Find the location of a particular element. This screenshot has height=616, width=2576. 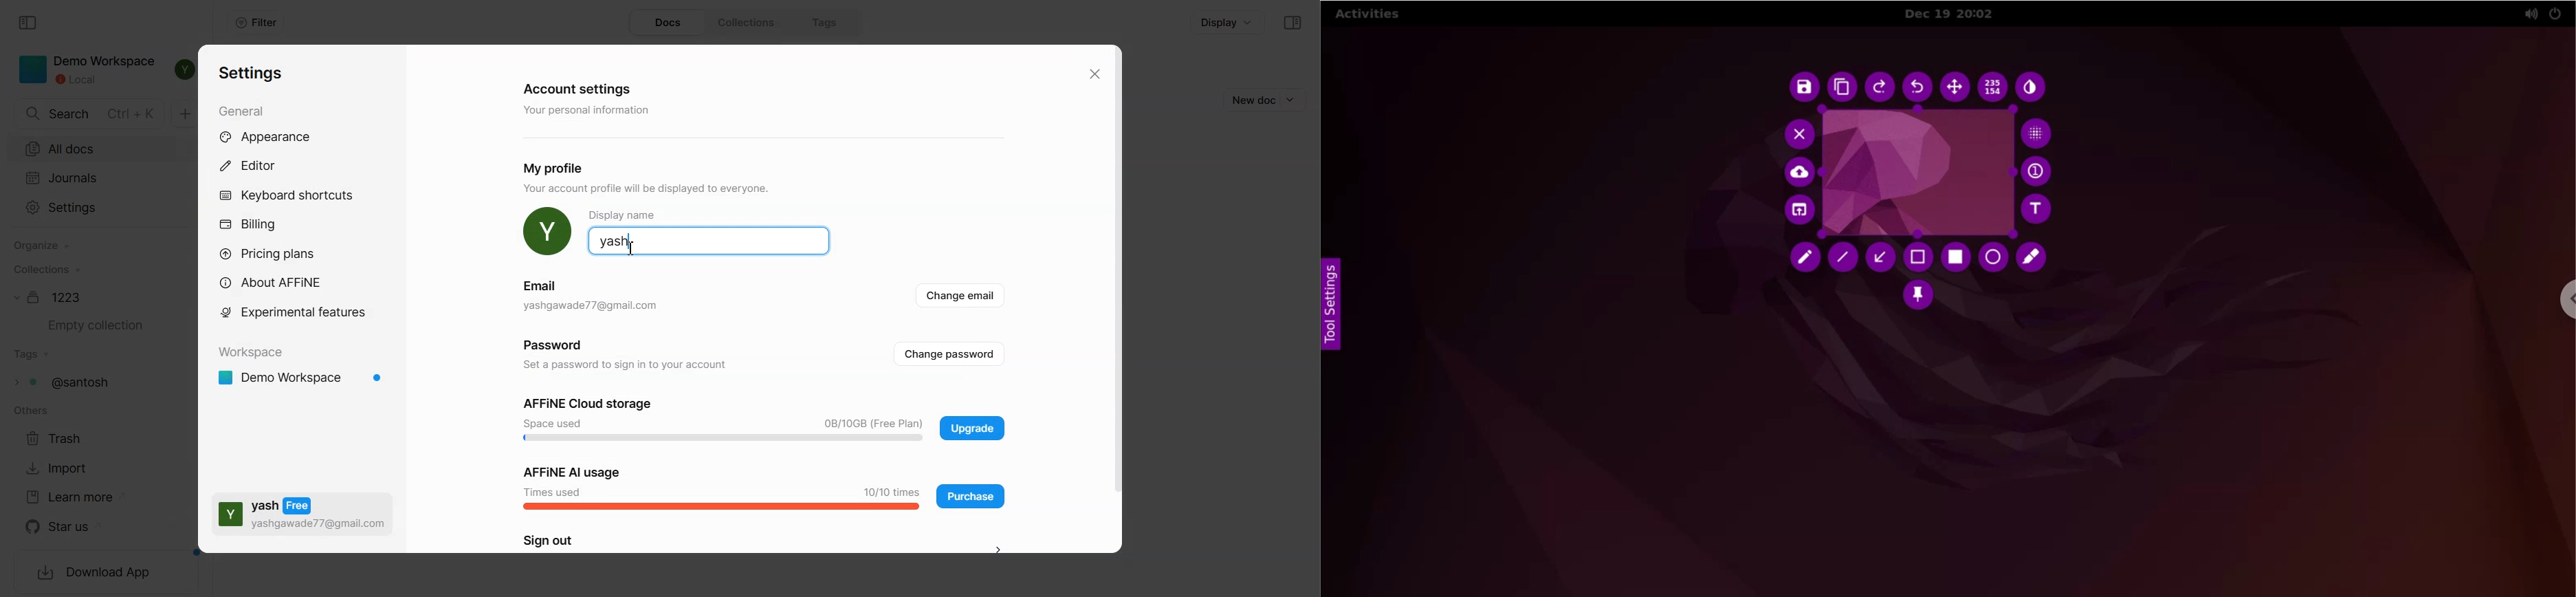

Change email is located at coordinates (963, 297).